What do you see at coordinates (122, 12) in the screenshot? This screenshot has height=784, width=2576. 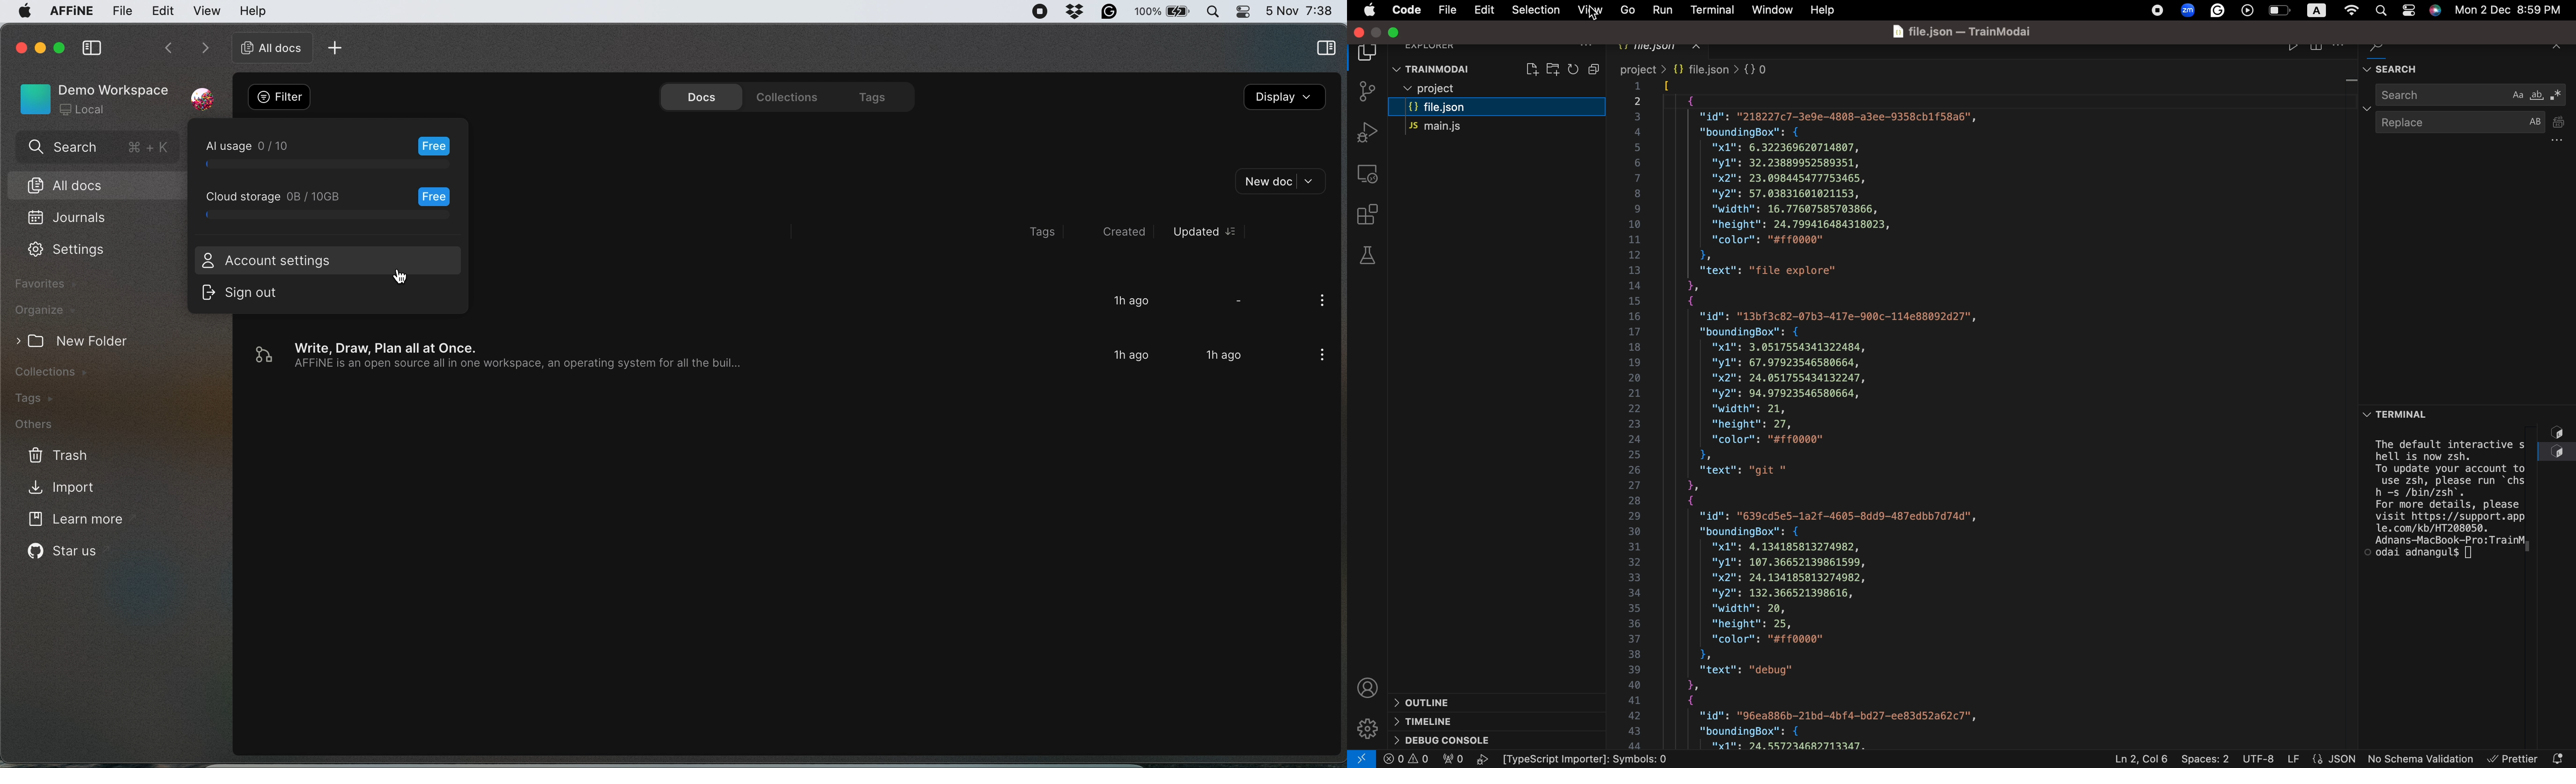 I see `file` at bounding box center [122, 12].